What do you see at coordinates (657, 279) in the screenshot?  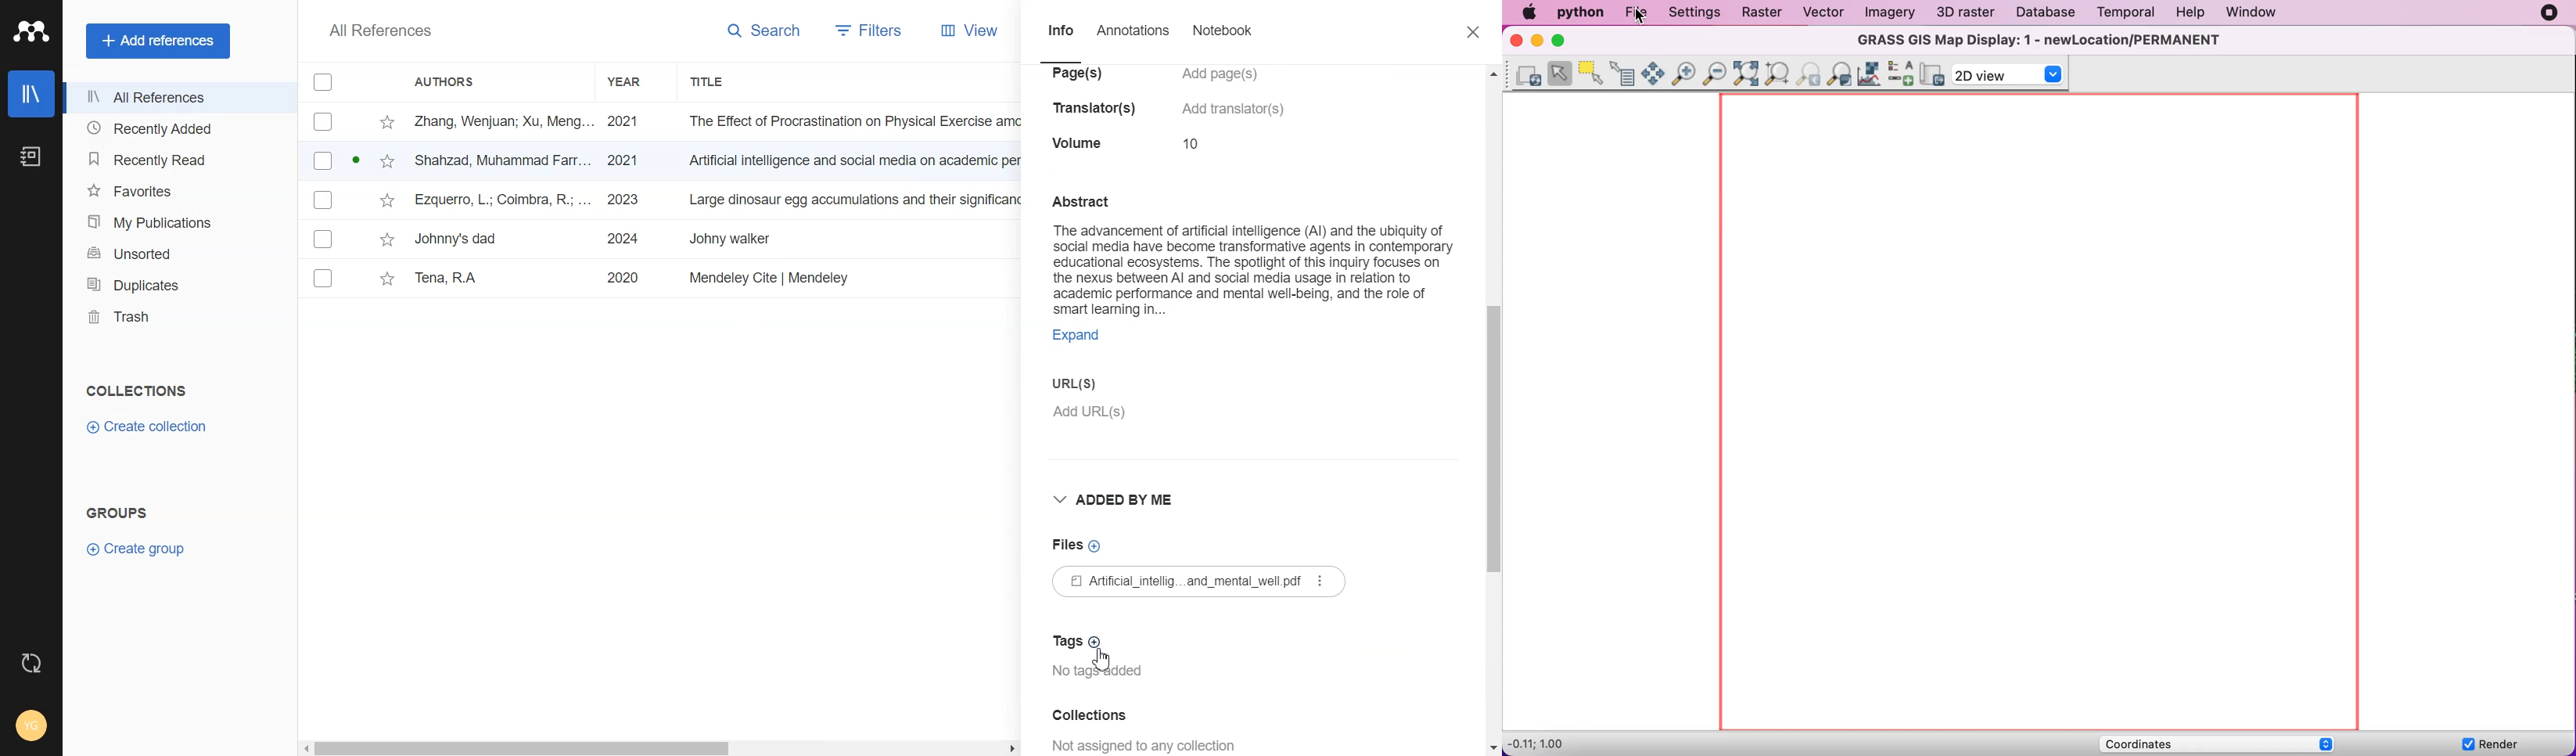 I see `File` at bounding box center [657, 279].